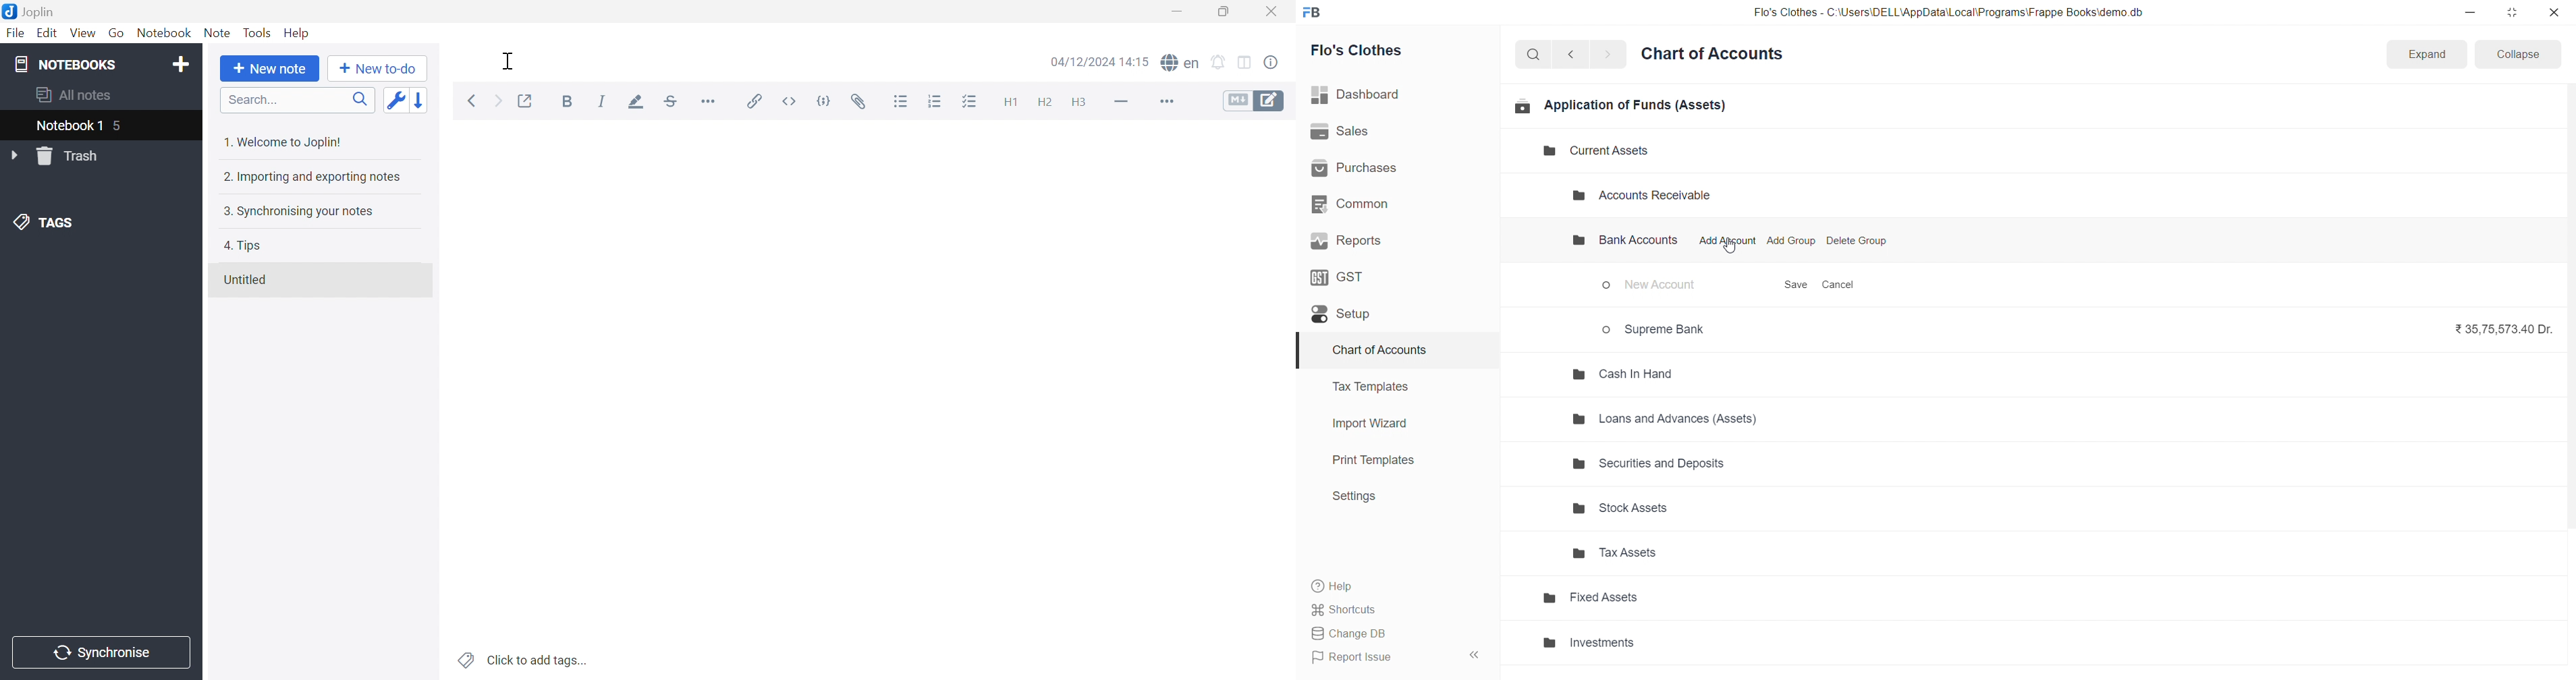 This screenshot has width=2576, height=700. I want to click on Click to add tags..., so click(524, 660).